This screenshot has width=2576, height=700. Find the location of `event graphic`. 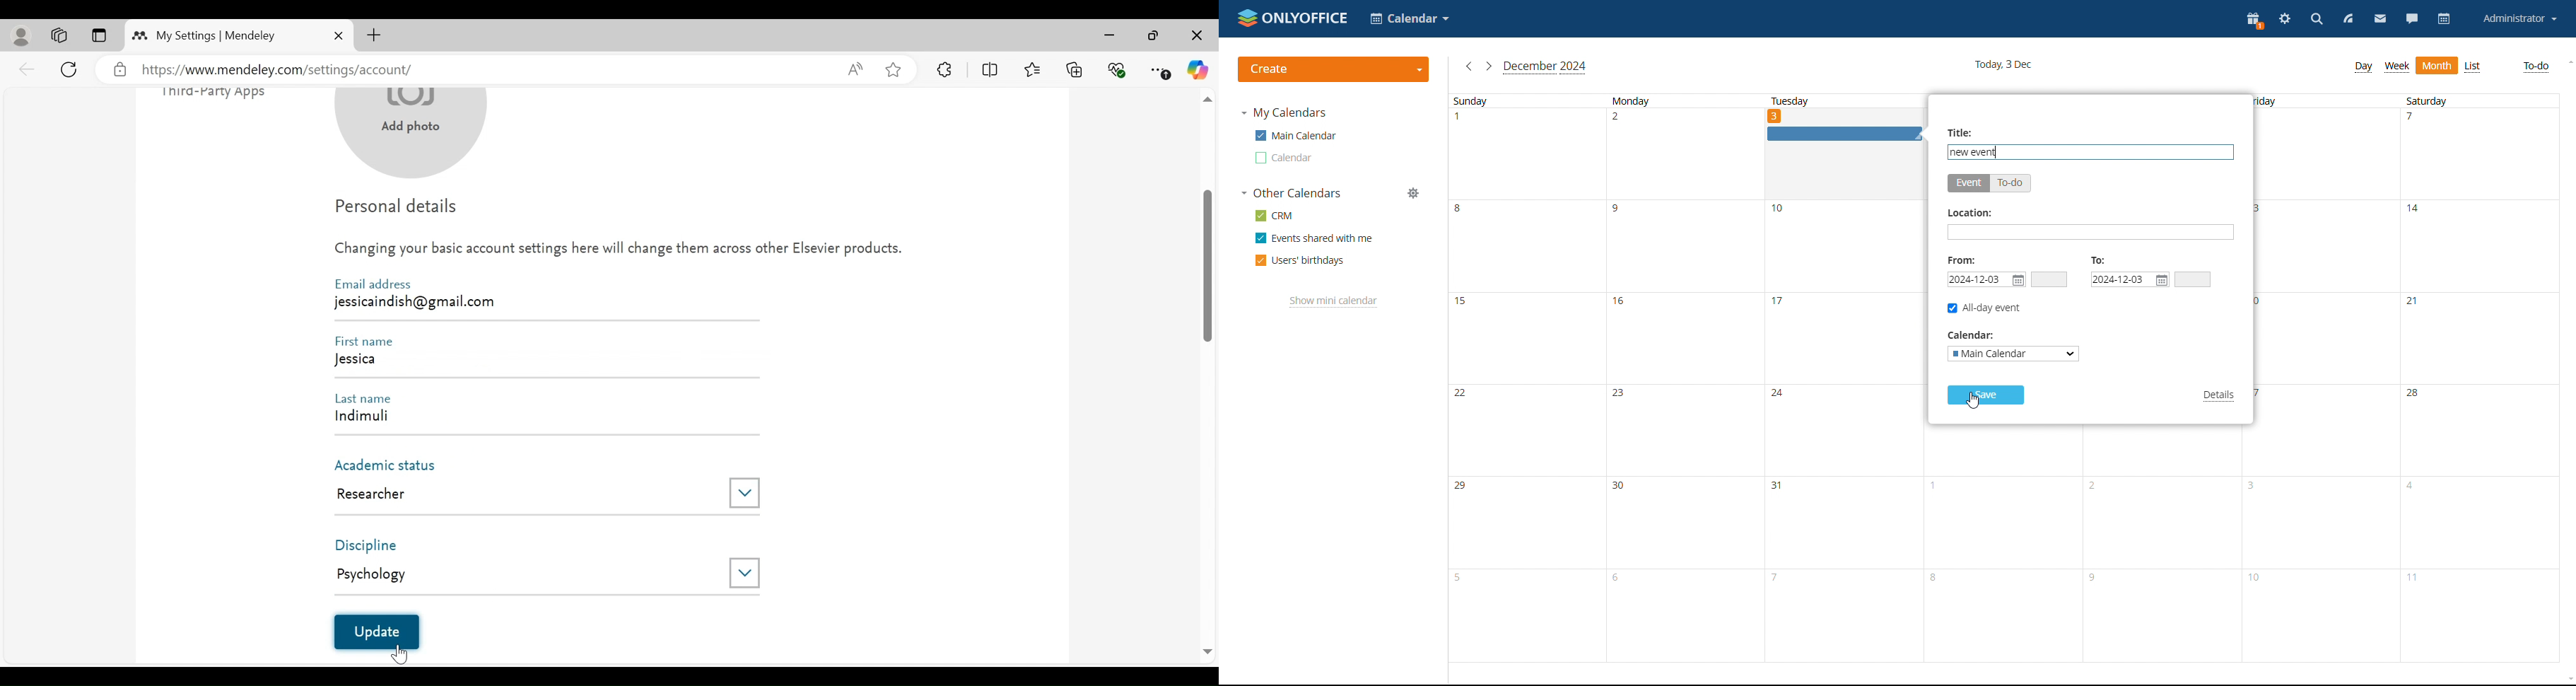

event graphic is located at coordinates (1842, 134).